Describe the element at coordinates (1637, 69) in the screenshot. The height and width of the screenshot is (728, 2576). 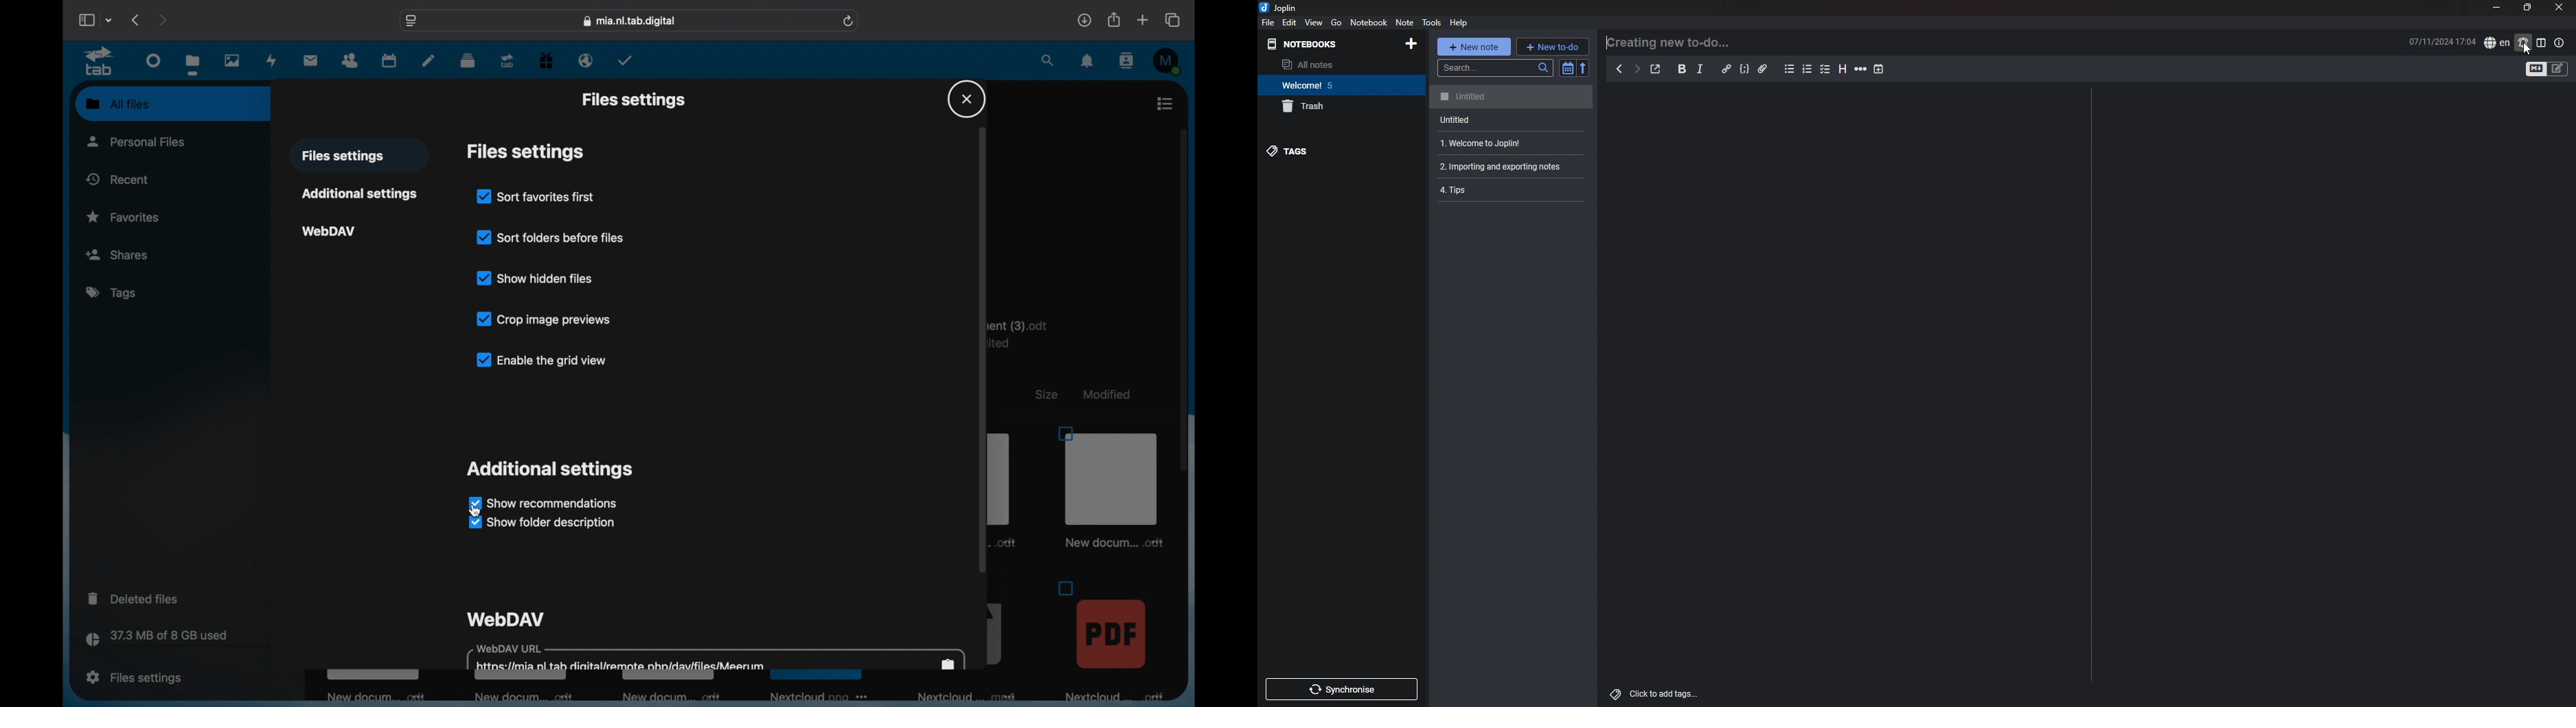
I see `forward` at that location.